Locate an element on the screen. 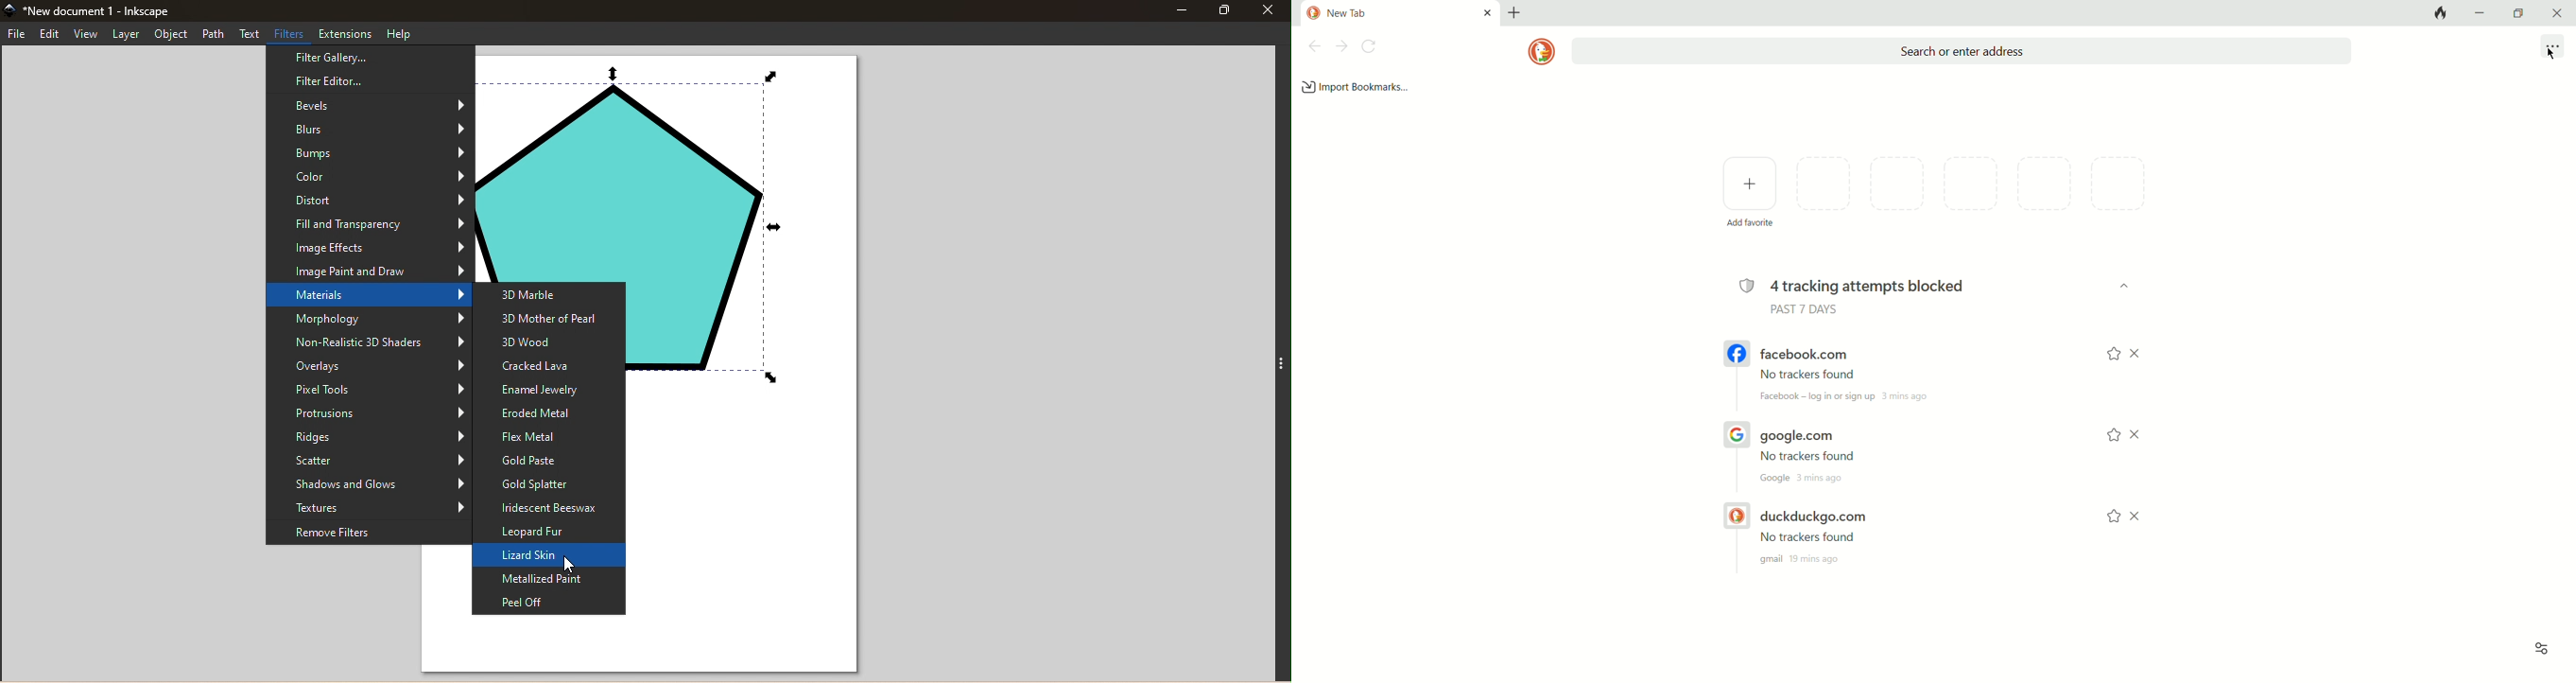 The image size is (2576, 700). Bumps is located at coordinates (370, 156).